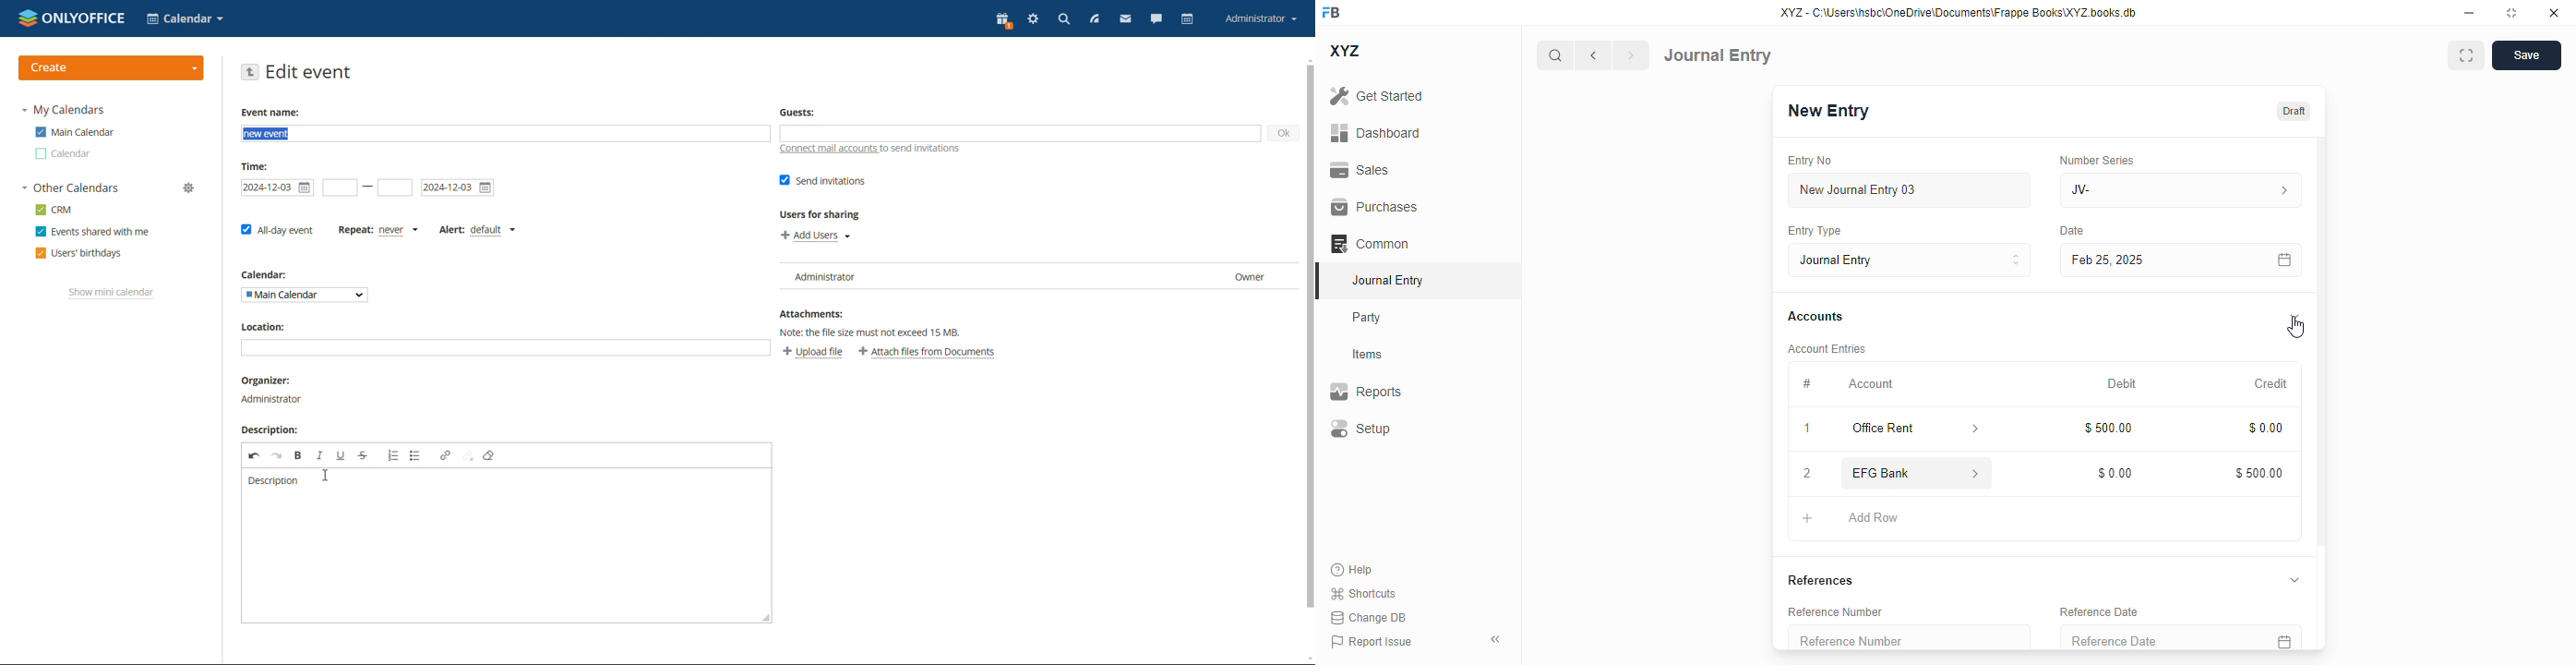 This screenshot has width=2576, height=672. Describe the element at coordinates (1372, 642) in the screenshot. I see `report issue` at that location.